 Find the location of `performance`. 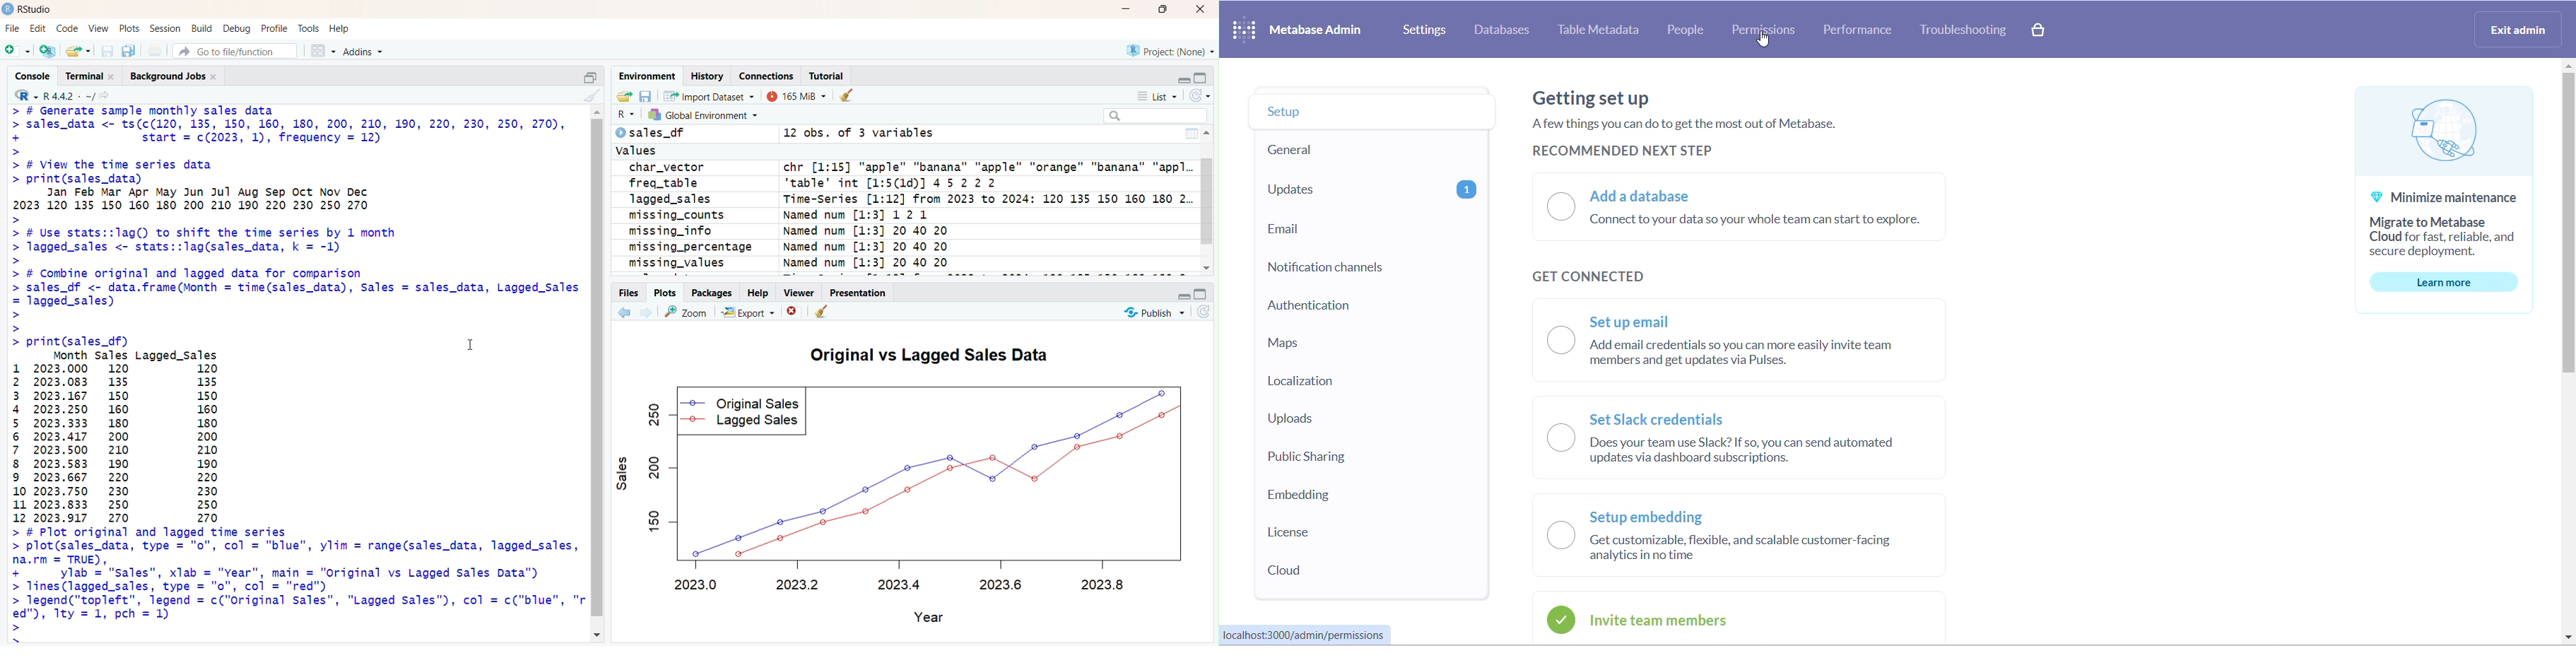

performance is located at coordinates (1859, 28).